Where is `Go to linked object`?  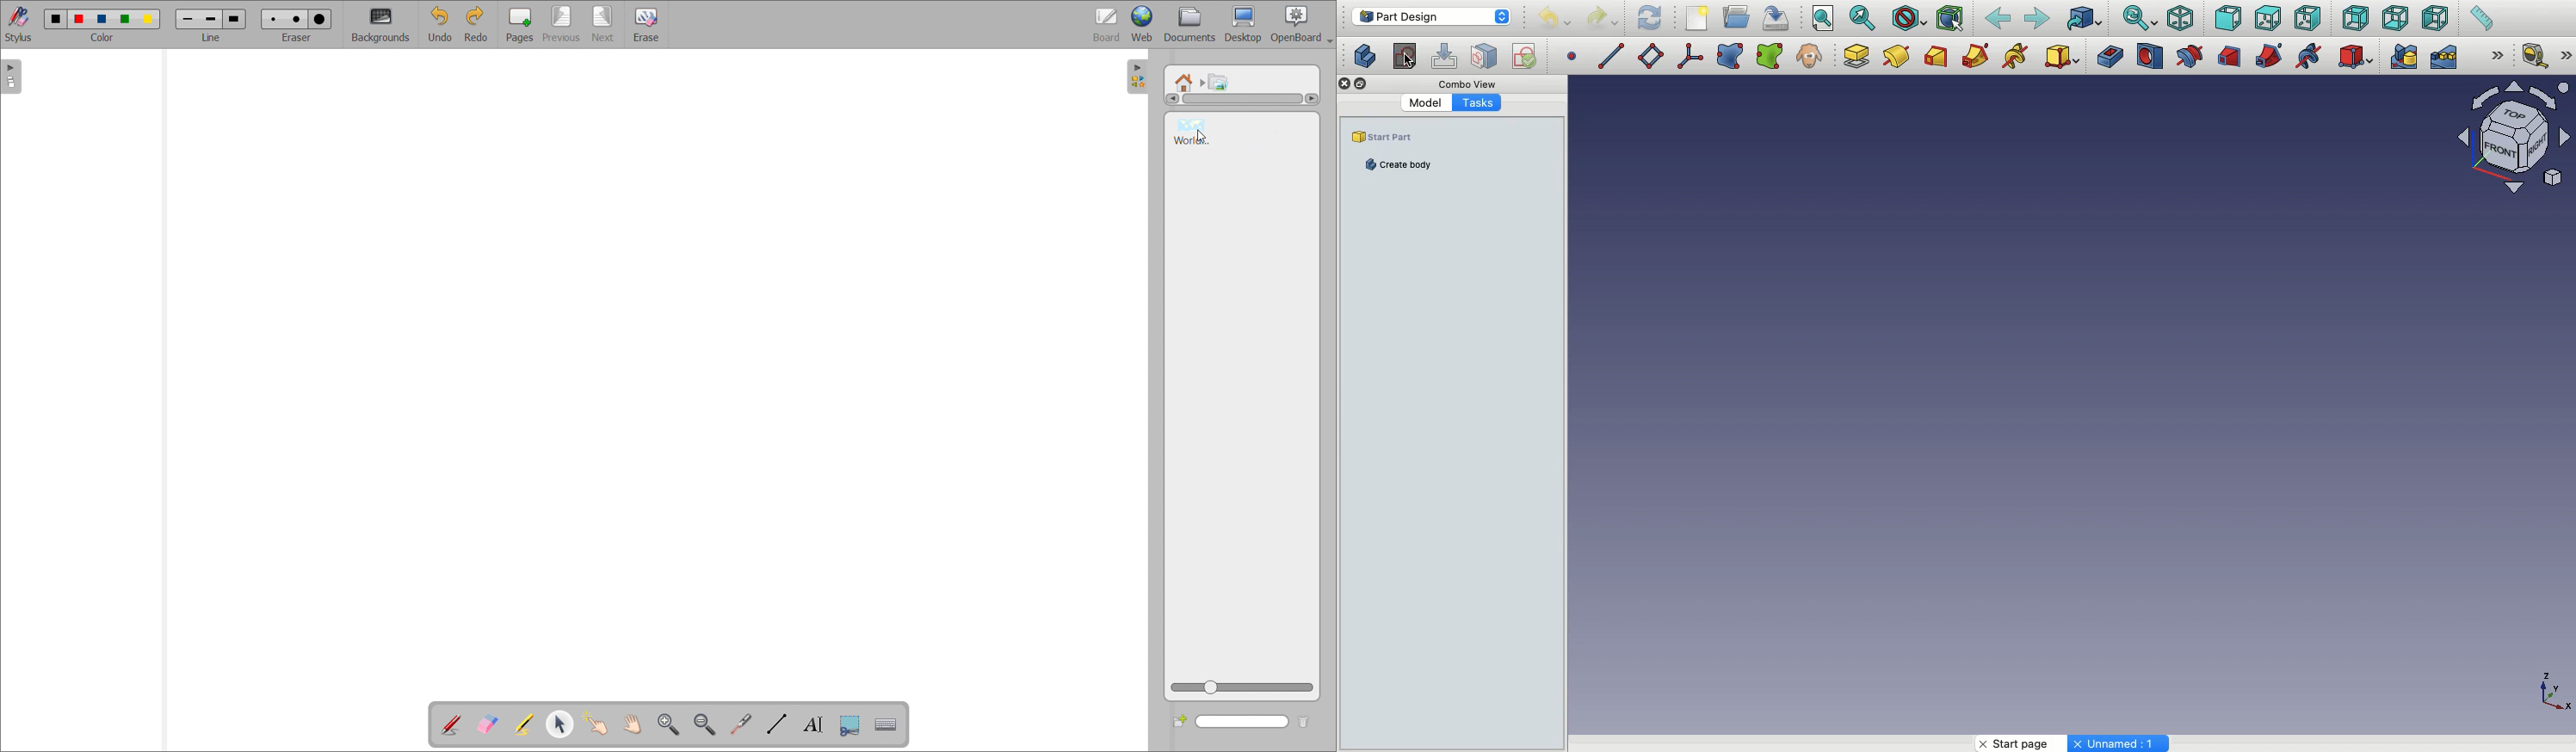
Go to linked object is located at coordinates (2085, 20).